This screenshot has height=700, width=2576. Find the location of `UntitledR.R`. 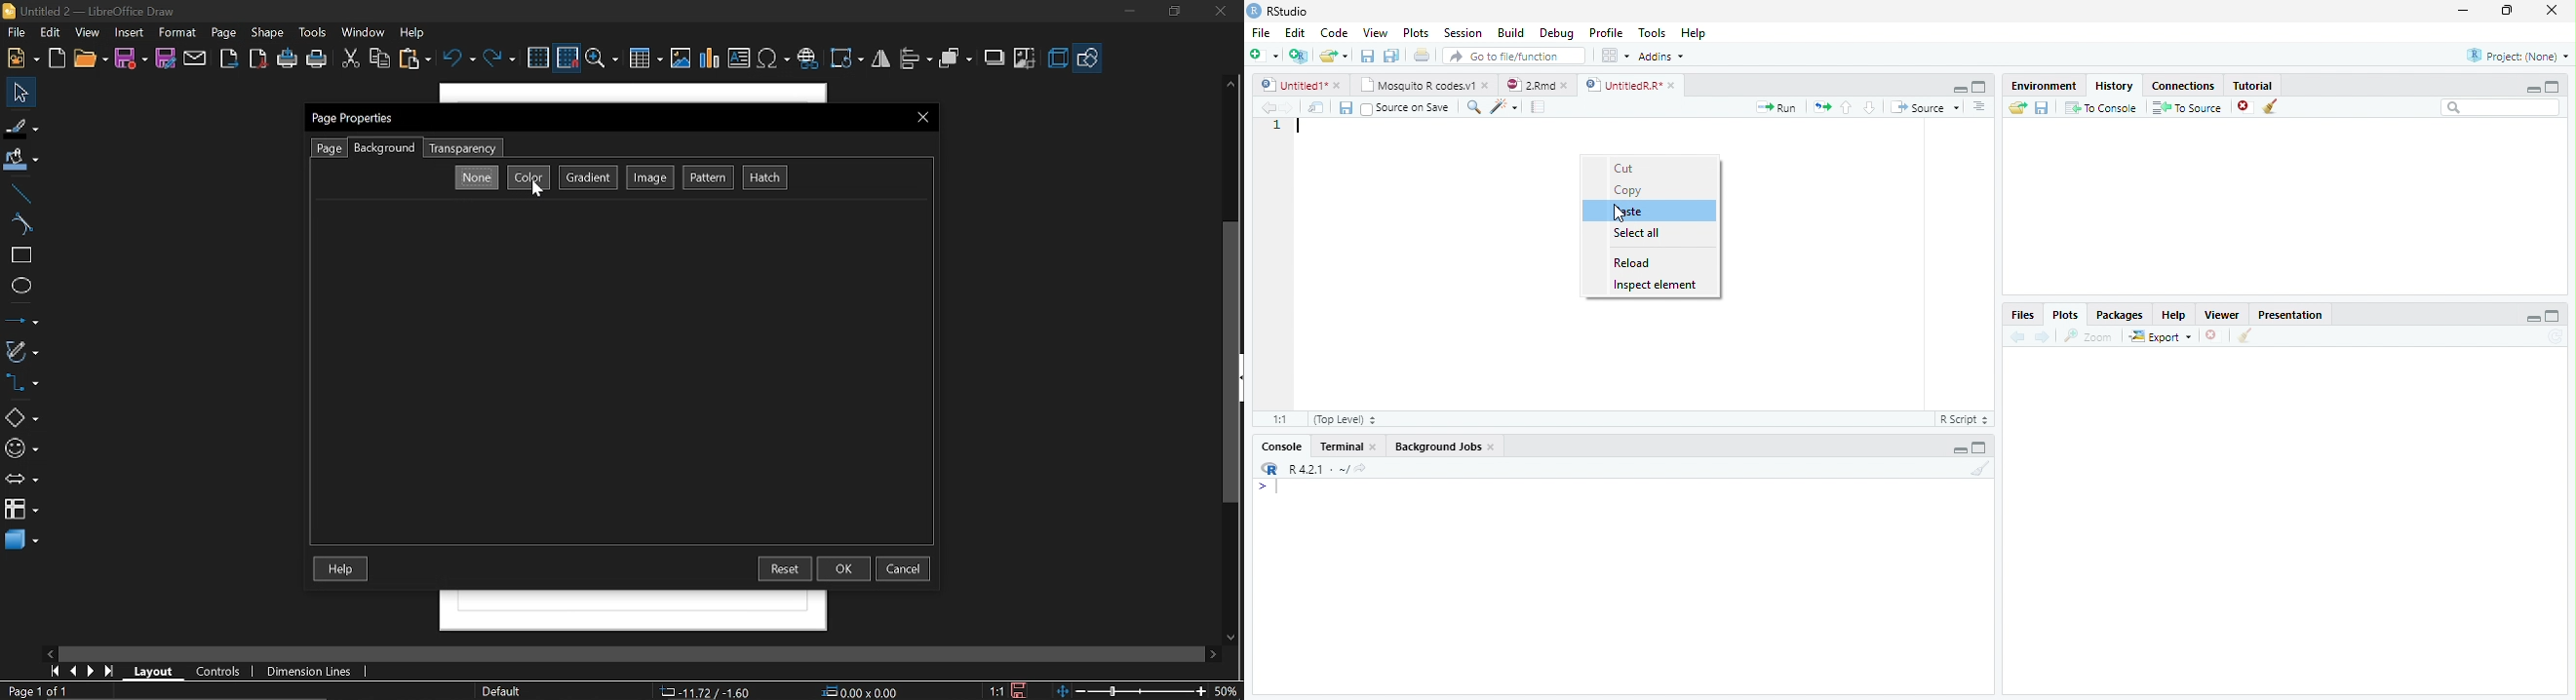

UntitledR.R is located at coordinates (1637, 84).